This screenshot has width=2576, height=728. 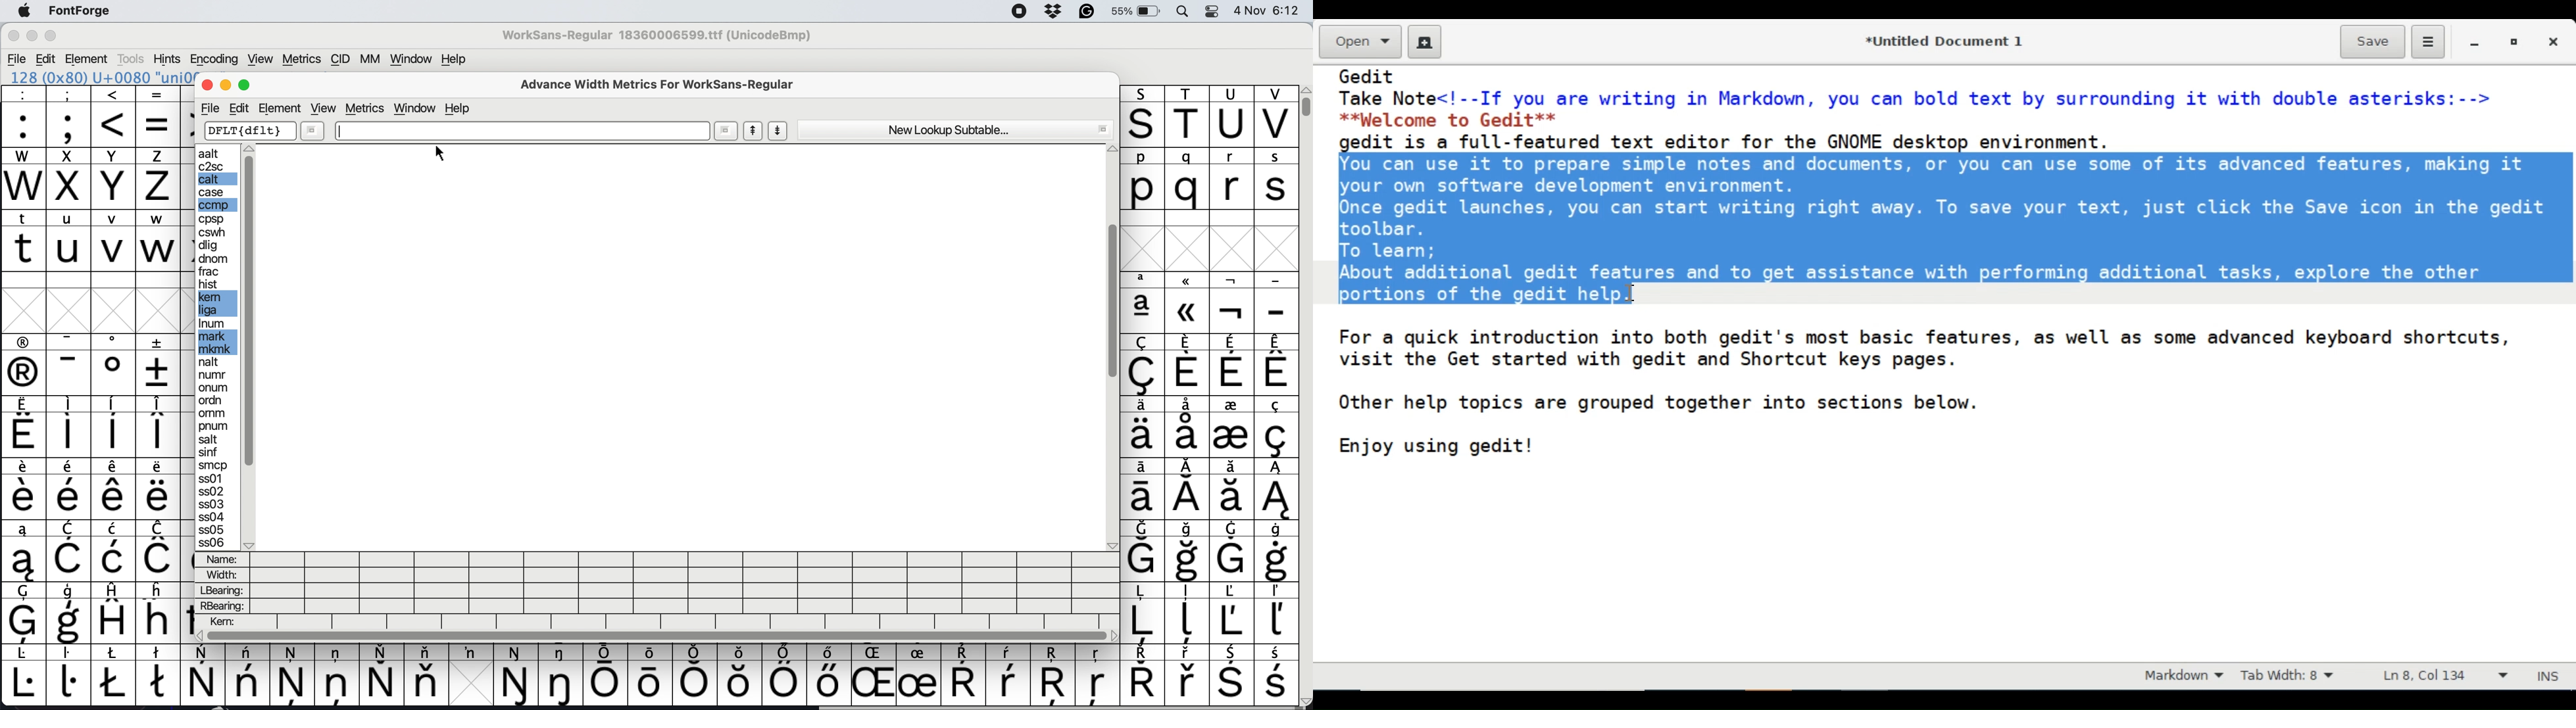 I want to click on special characters, so click(x=1210, y=559).